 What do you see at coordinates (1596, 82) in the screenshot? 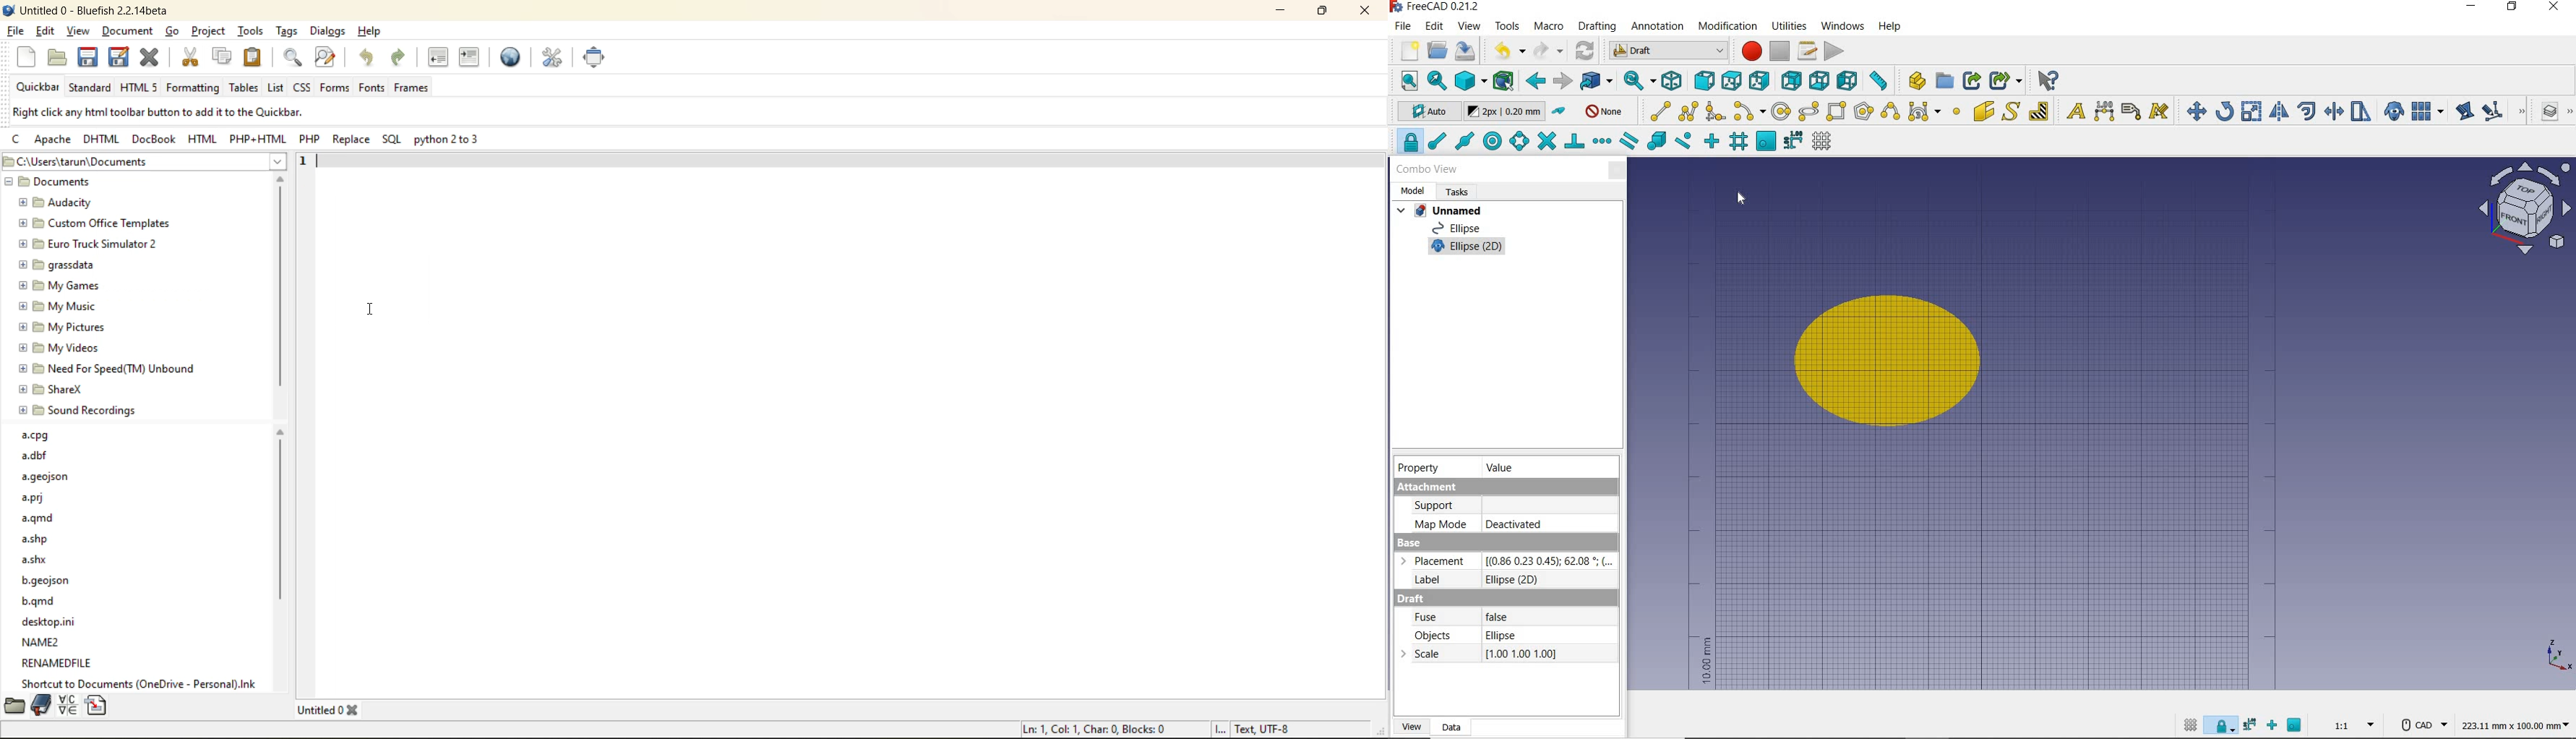
I see `go to linked object` at bounding box center [1596, 82].